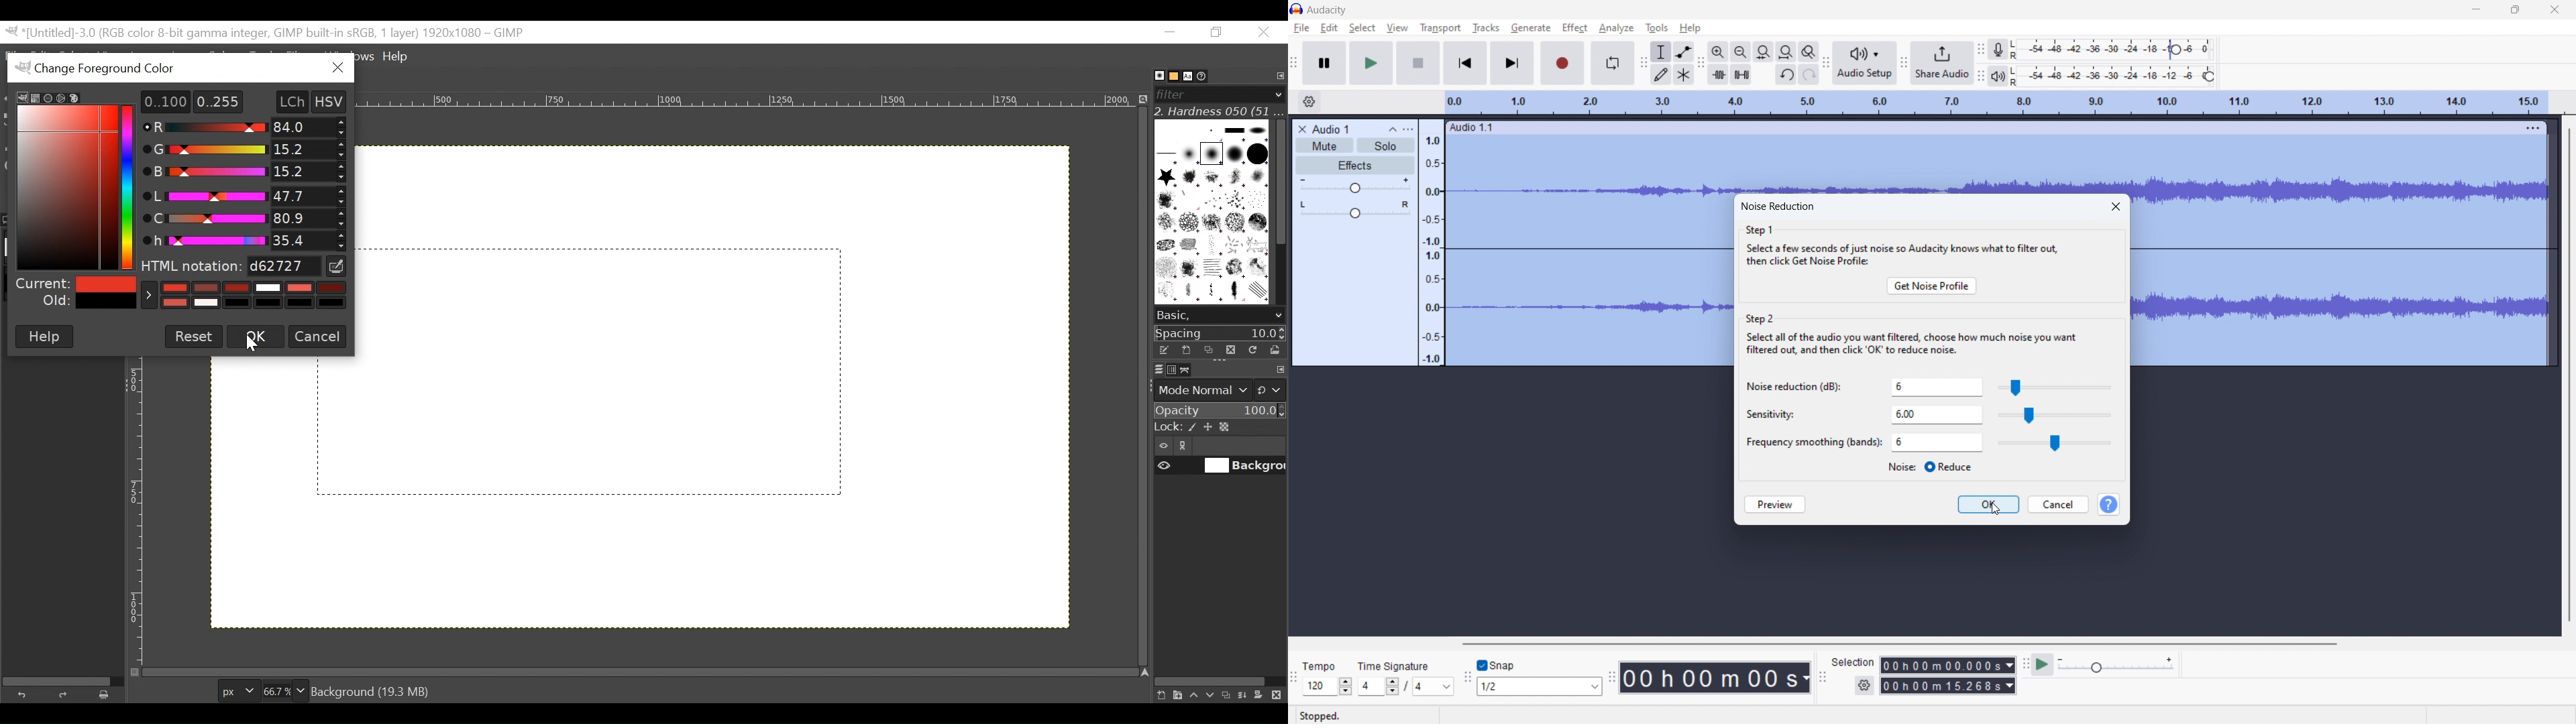 The height and width of the screenshot is (728, 2576). Describe the element at coordinates (1763, 52) in the screenshot. I see `fit selection to width` at that location.